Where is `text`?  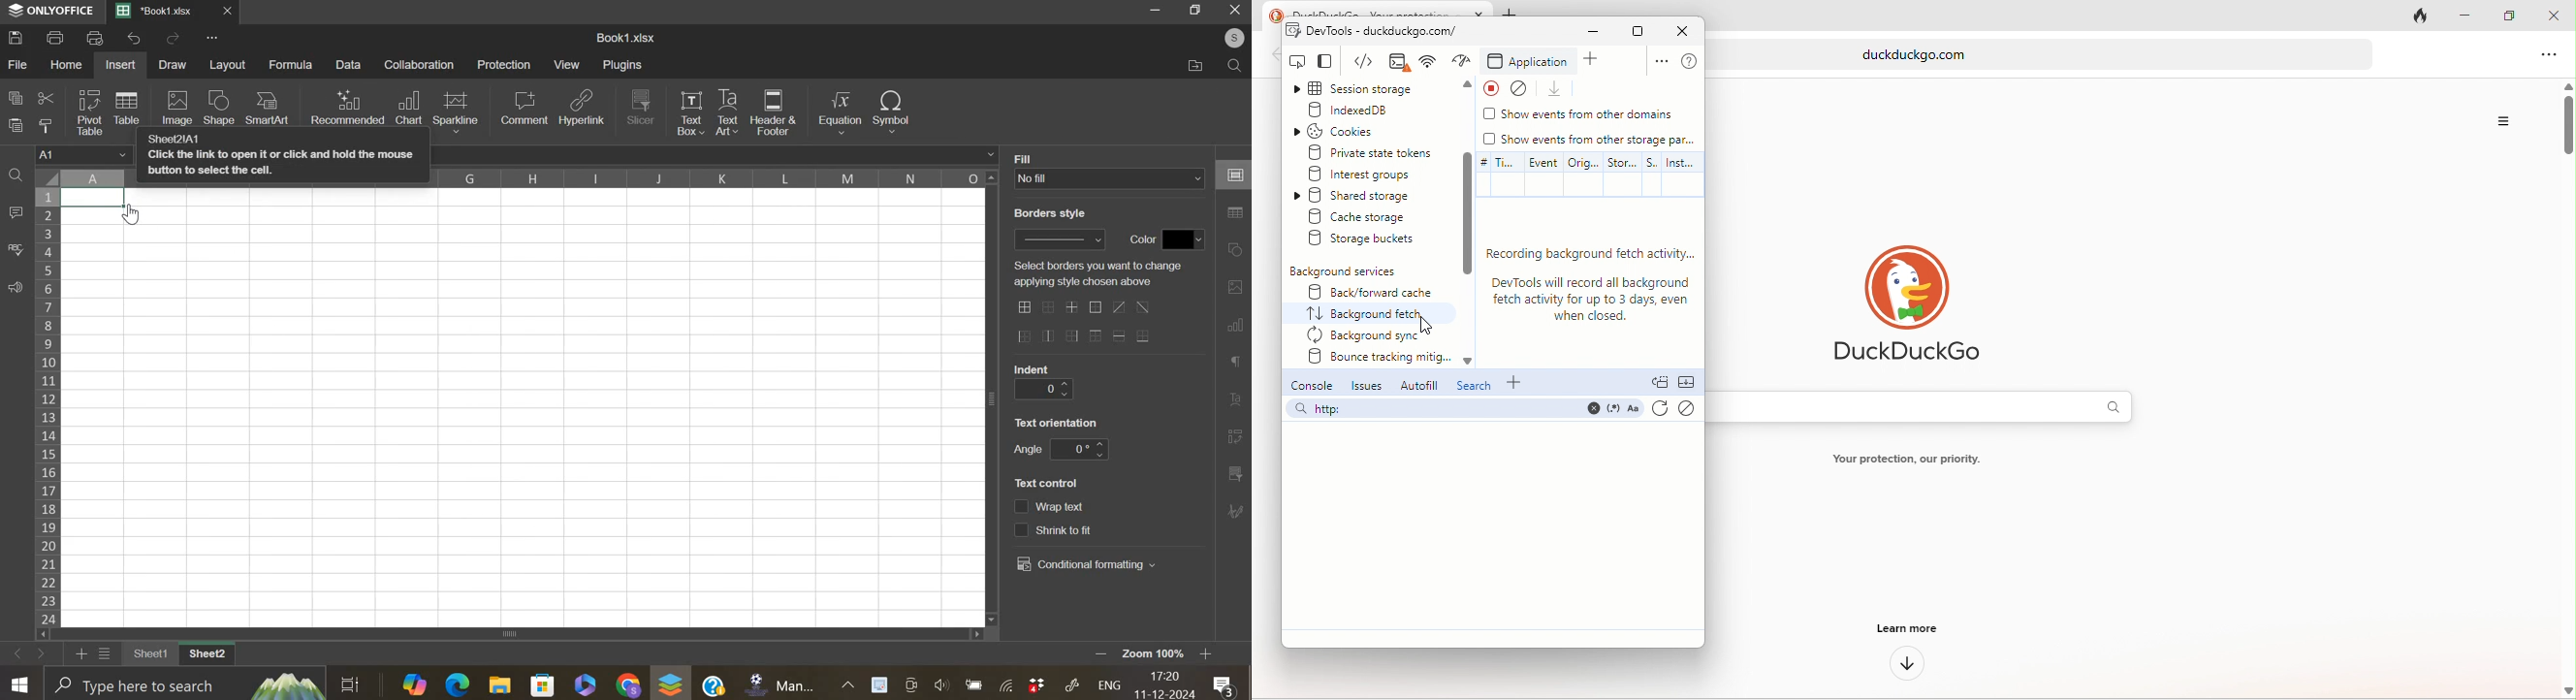
text is located at coordinates (1028, 157).